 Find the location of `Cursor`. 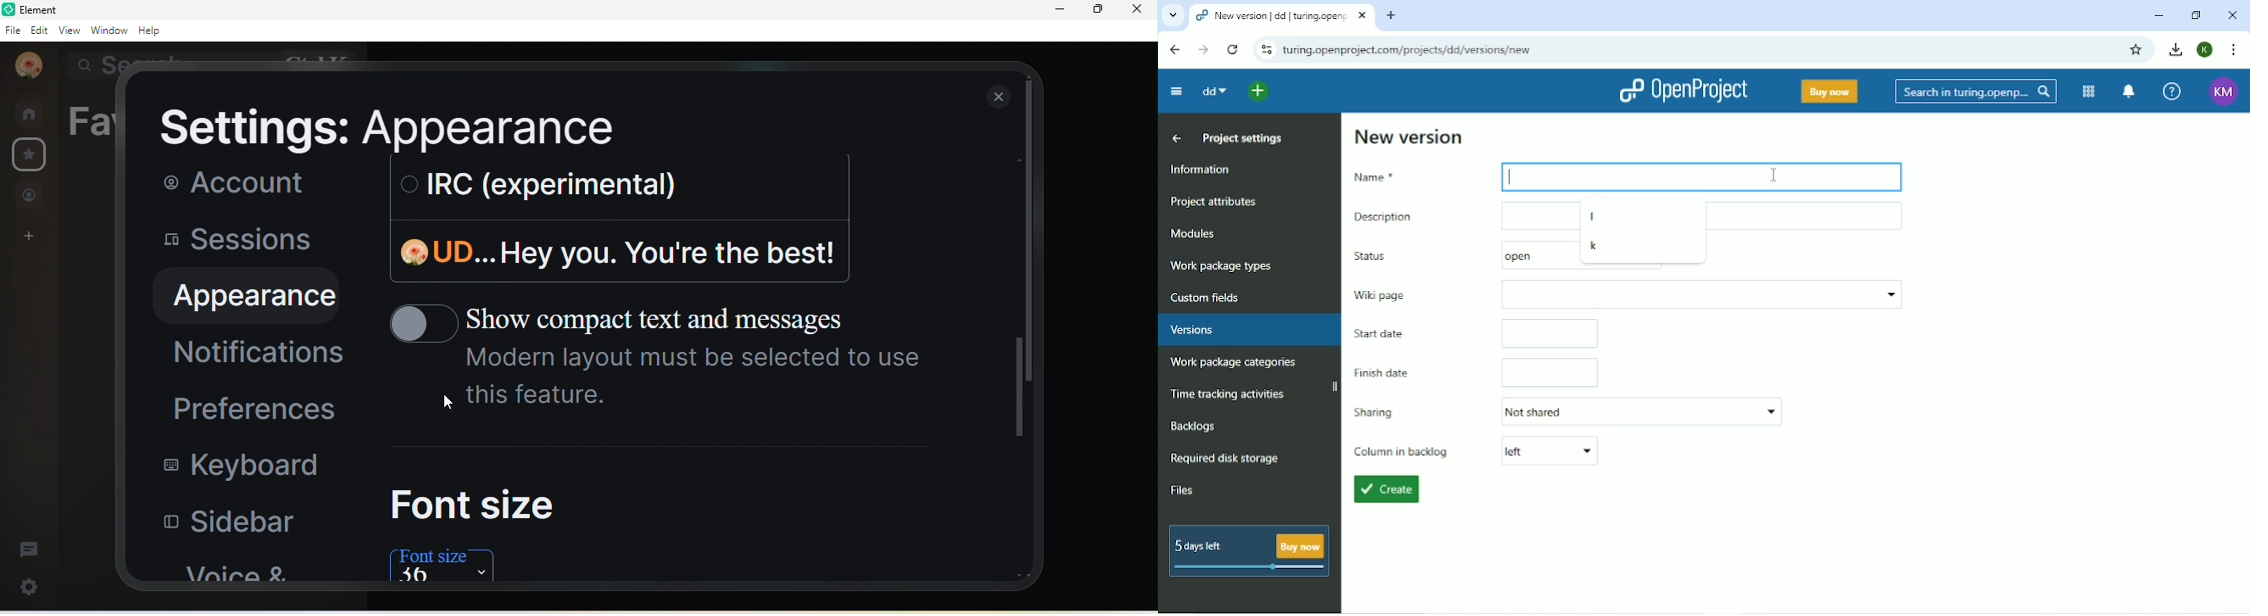

Cursor is located at coordinates (1513, 177).